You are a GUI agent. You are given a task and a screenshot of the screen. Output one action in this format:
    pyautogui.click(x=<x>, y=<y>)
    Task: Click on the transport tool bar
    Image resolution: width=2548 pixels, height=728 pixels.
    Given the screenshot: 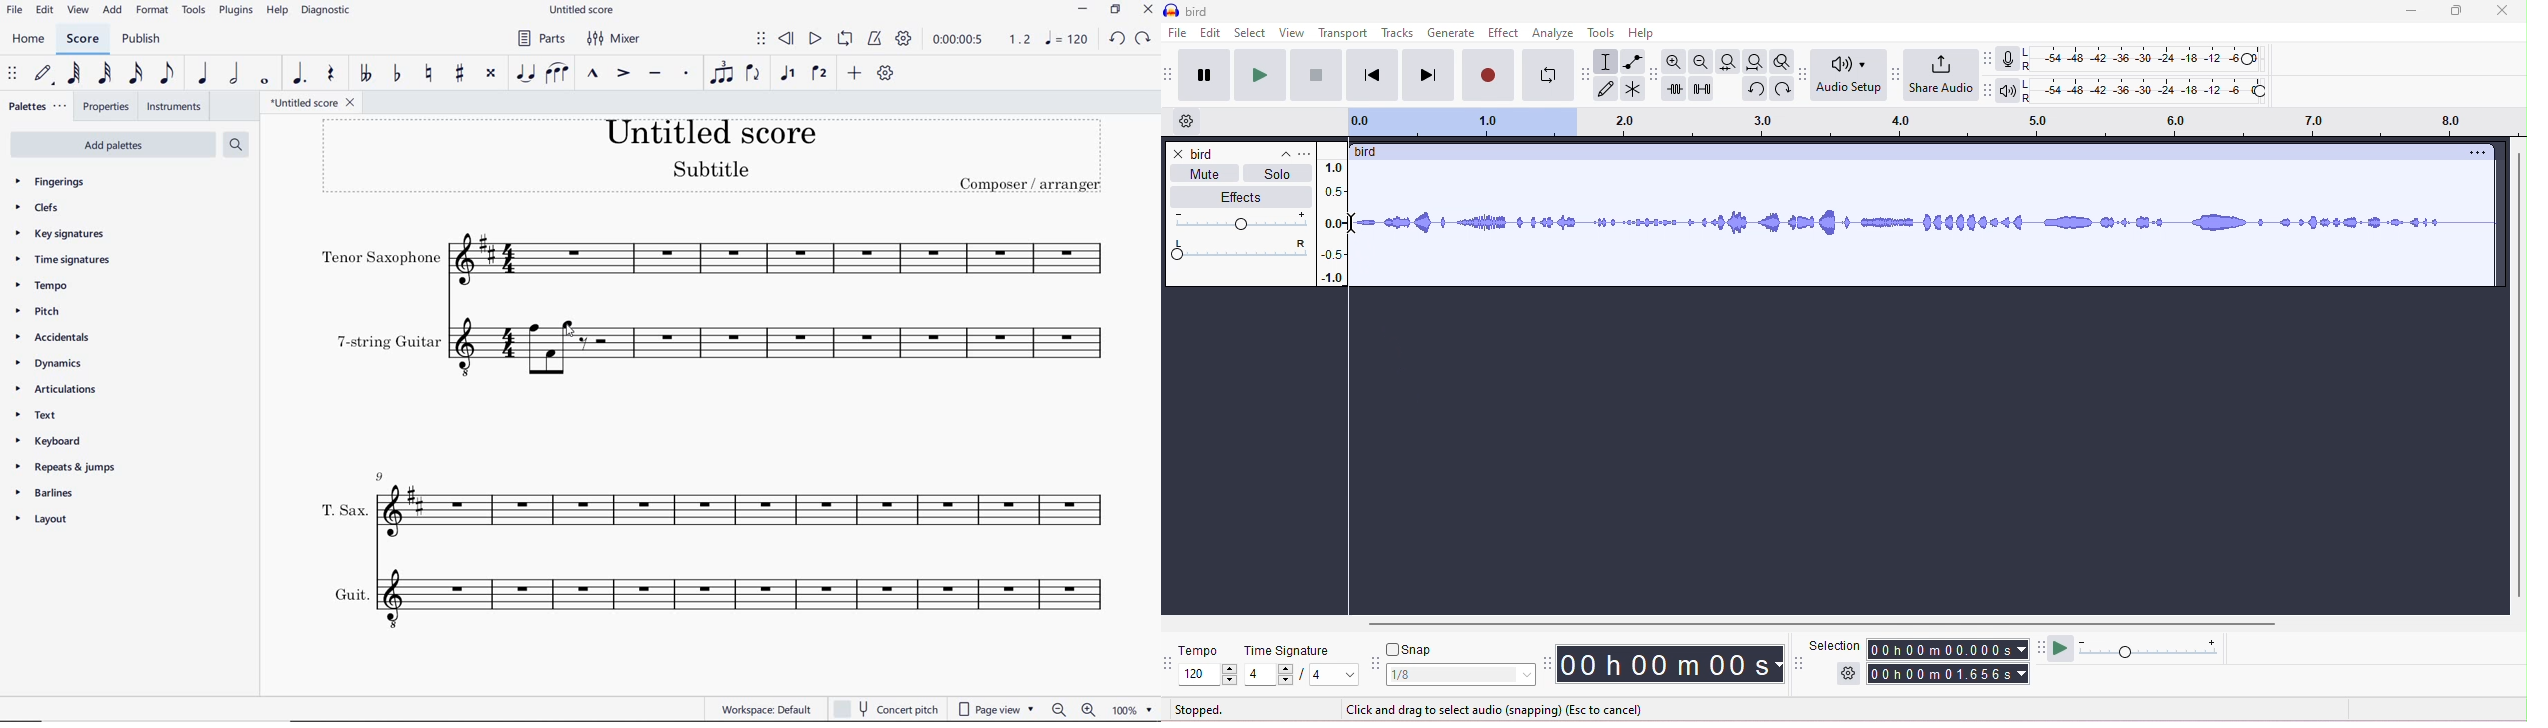 What is the action you would take?
    pyautogui.click(x=1170, y=72)
    